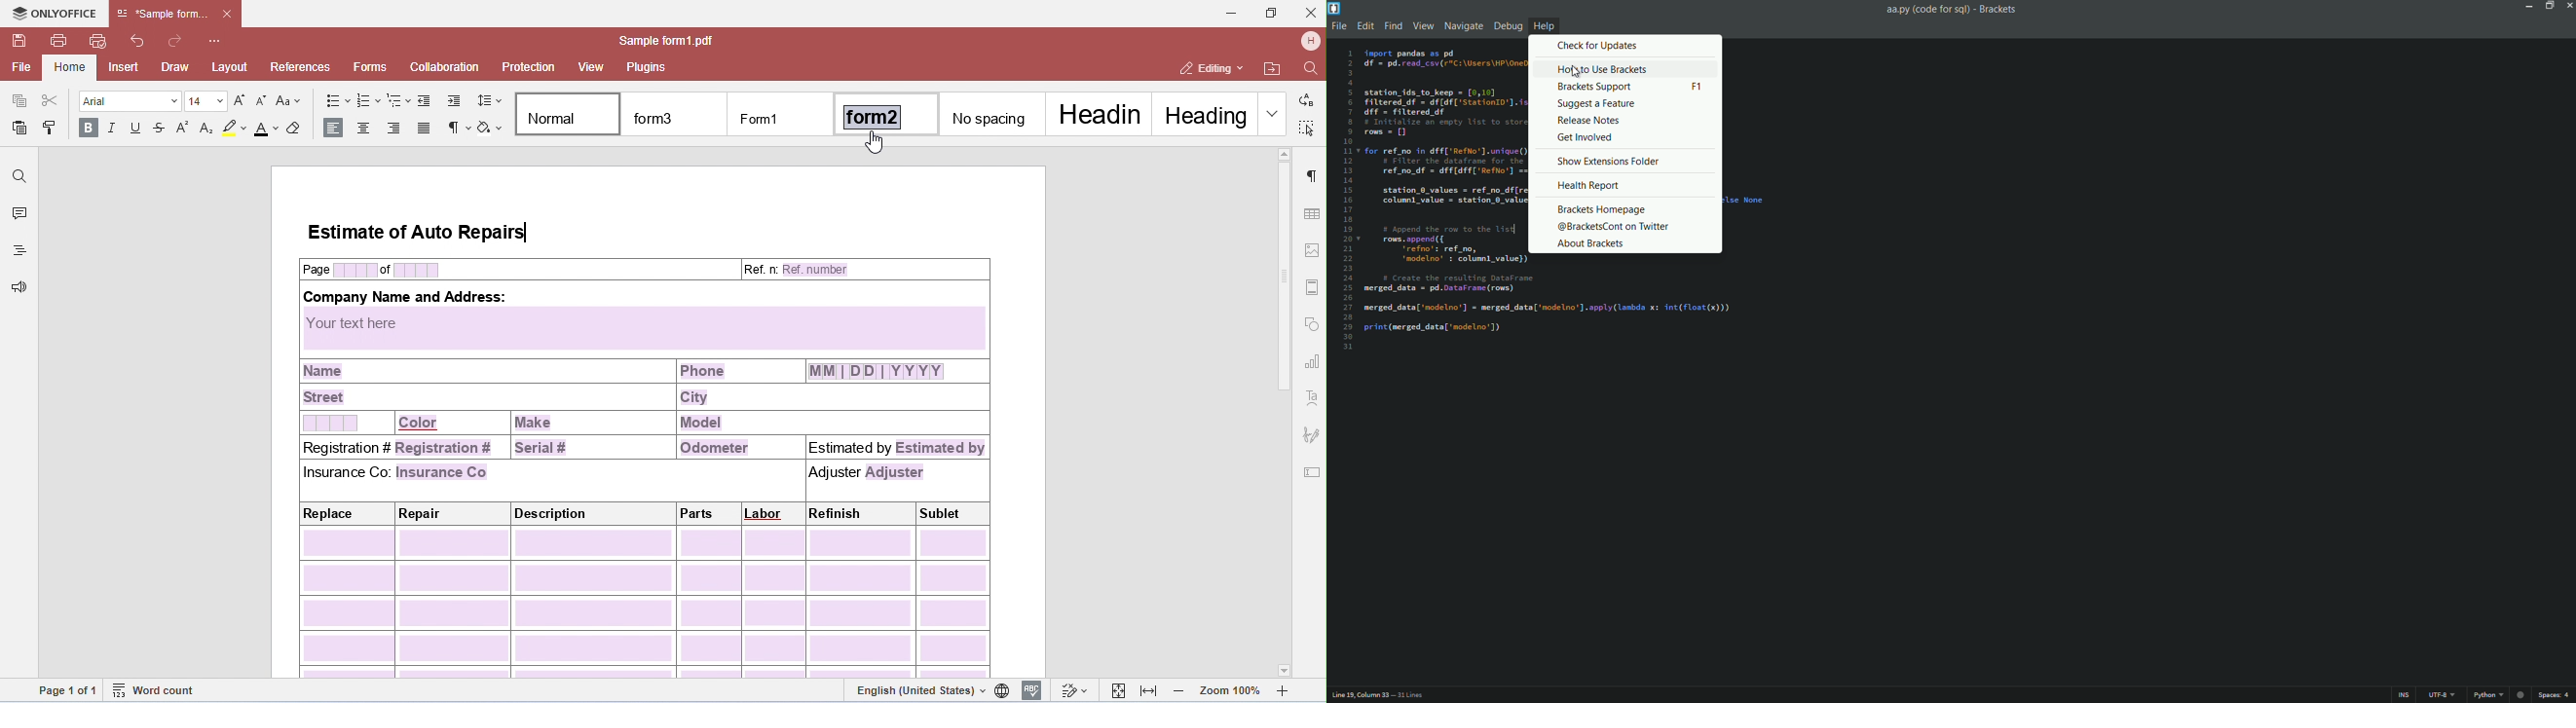 This screenshot has width=2576, height=728. I want to click on file format - Python, so click(2496, 693).